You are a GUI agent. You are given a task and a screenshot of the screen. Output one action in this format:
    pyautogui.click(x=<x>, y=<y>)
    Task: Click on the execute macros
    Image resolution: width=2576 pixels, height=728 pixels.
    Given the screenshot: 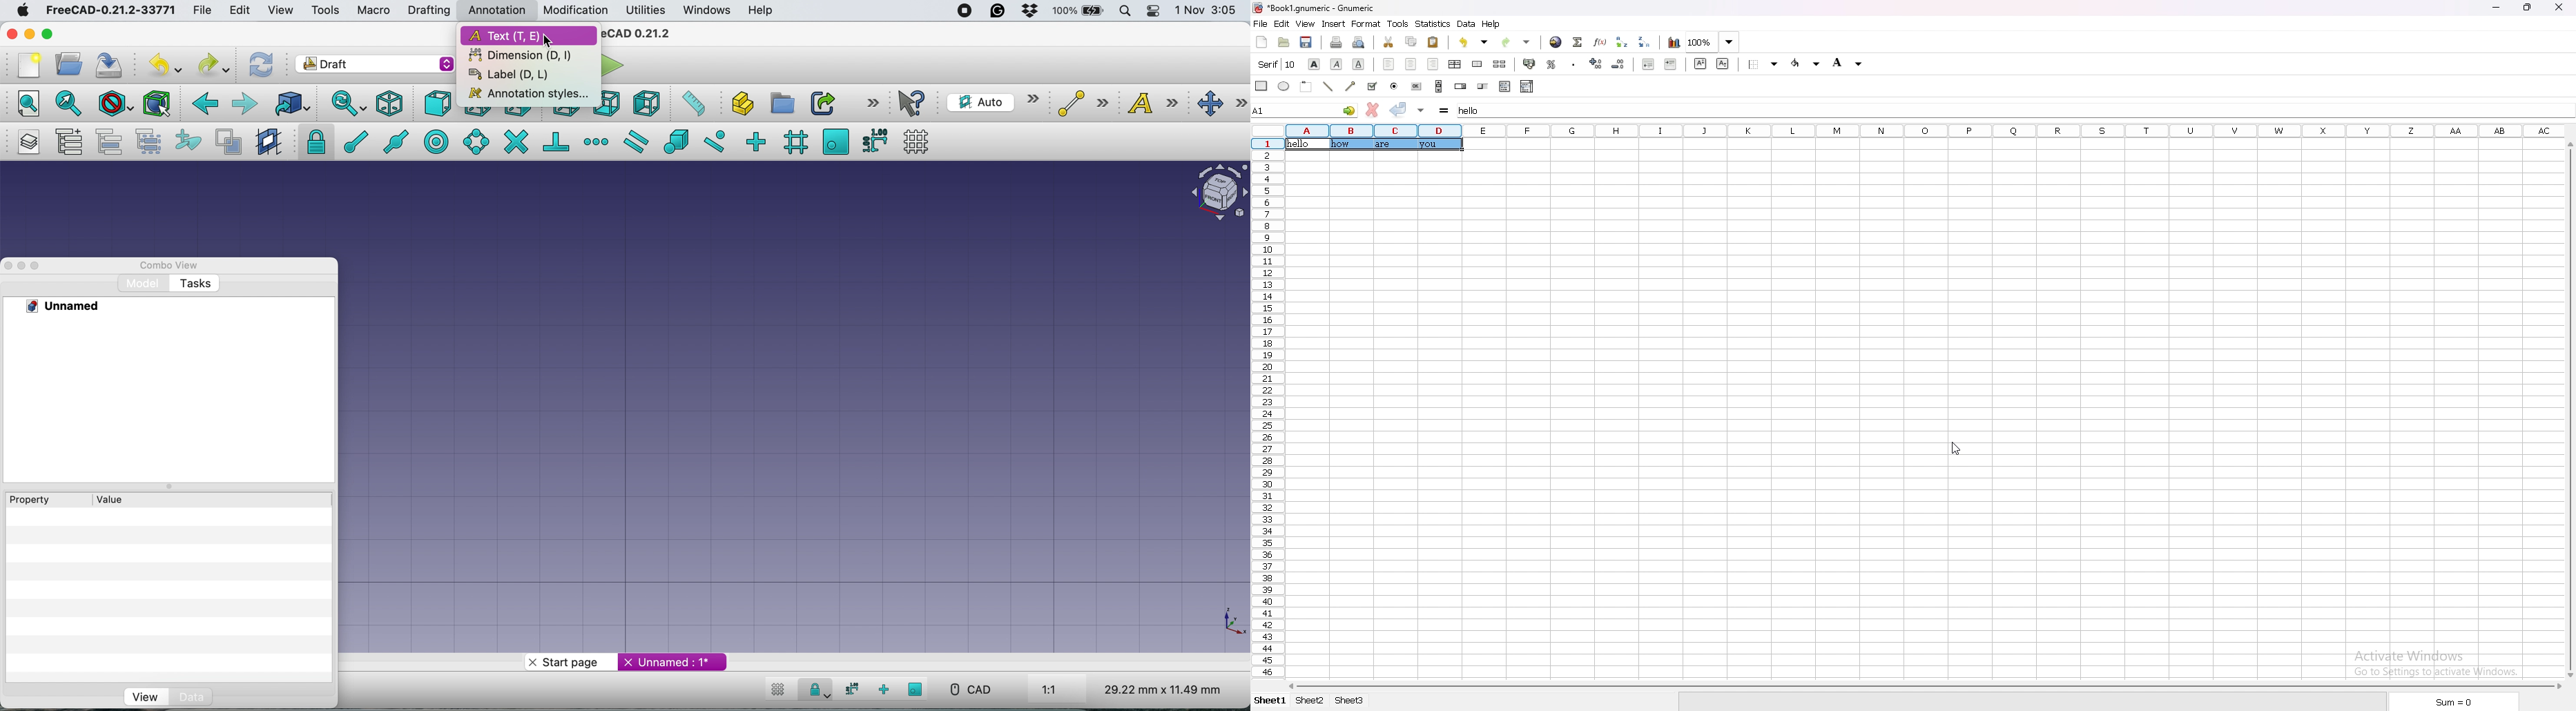 What is the action you would take?
    pyautogui.click(x=609, y=66)
    